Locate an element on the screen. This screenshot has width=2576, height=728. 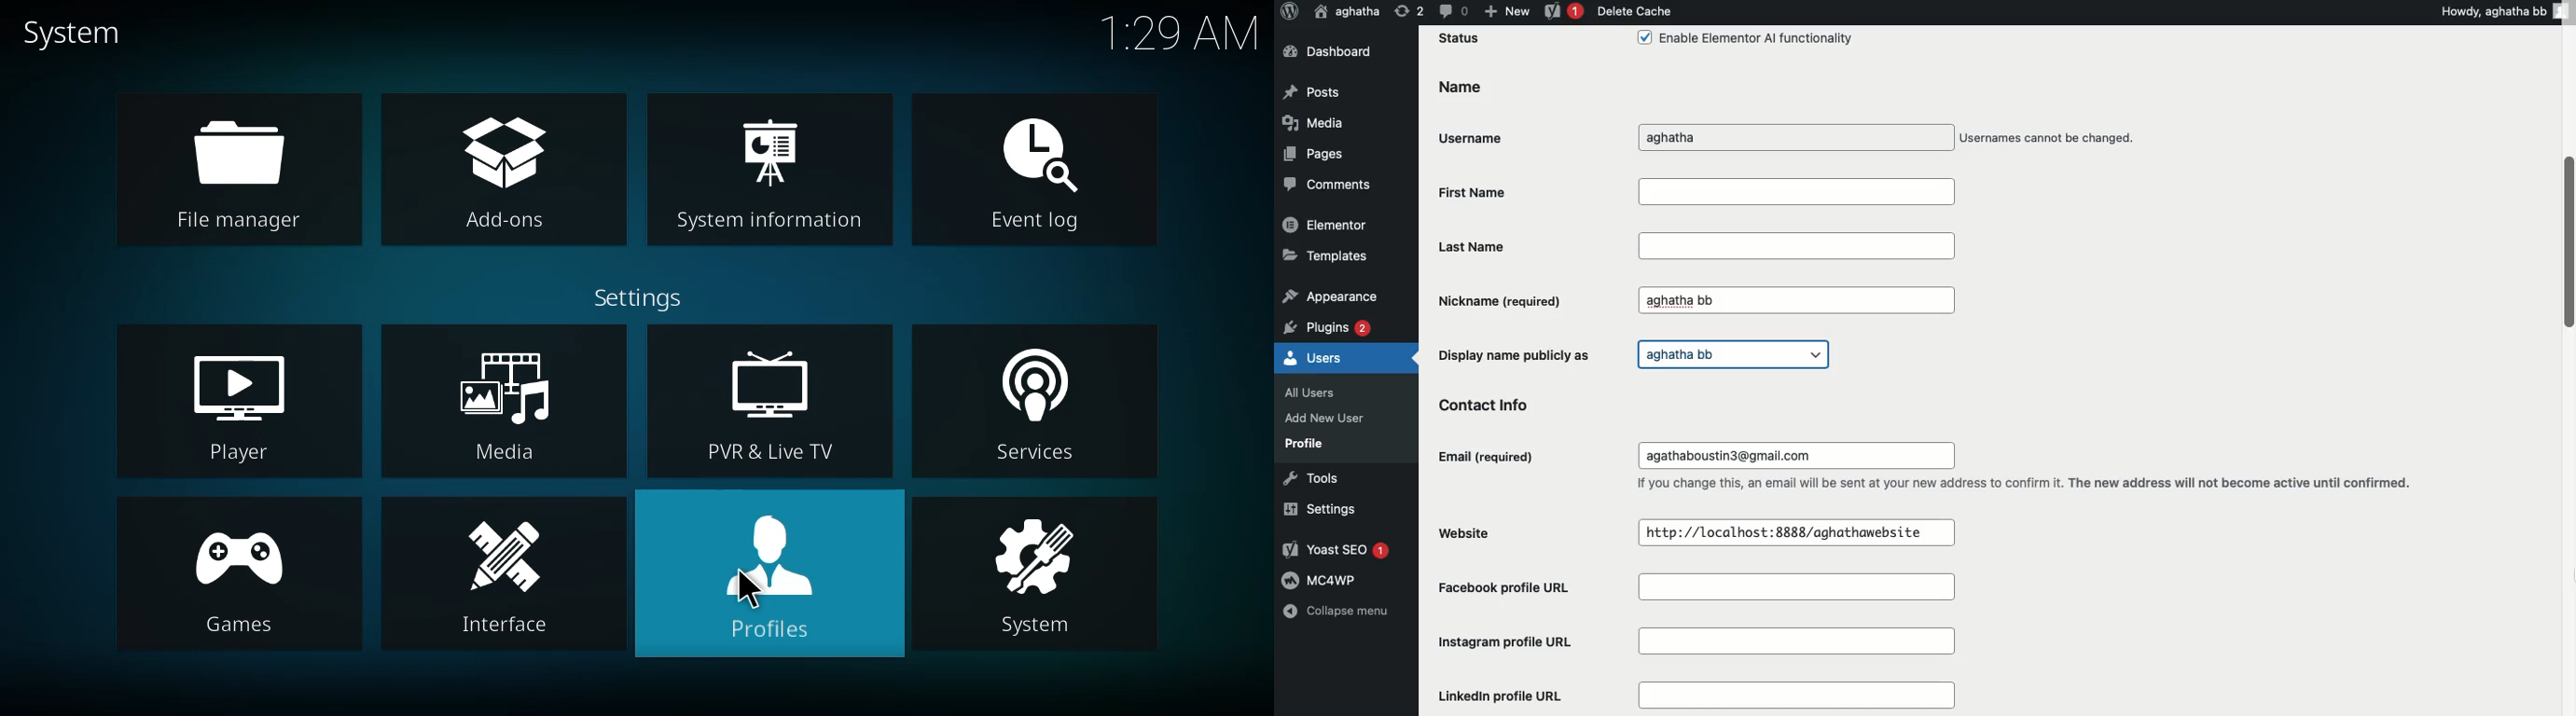
If you change this, an email will be sent at your new address to confirm it. The new address will not become active until confirmed. is located at coordinates (2030, 484).